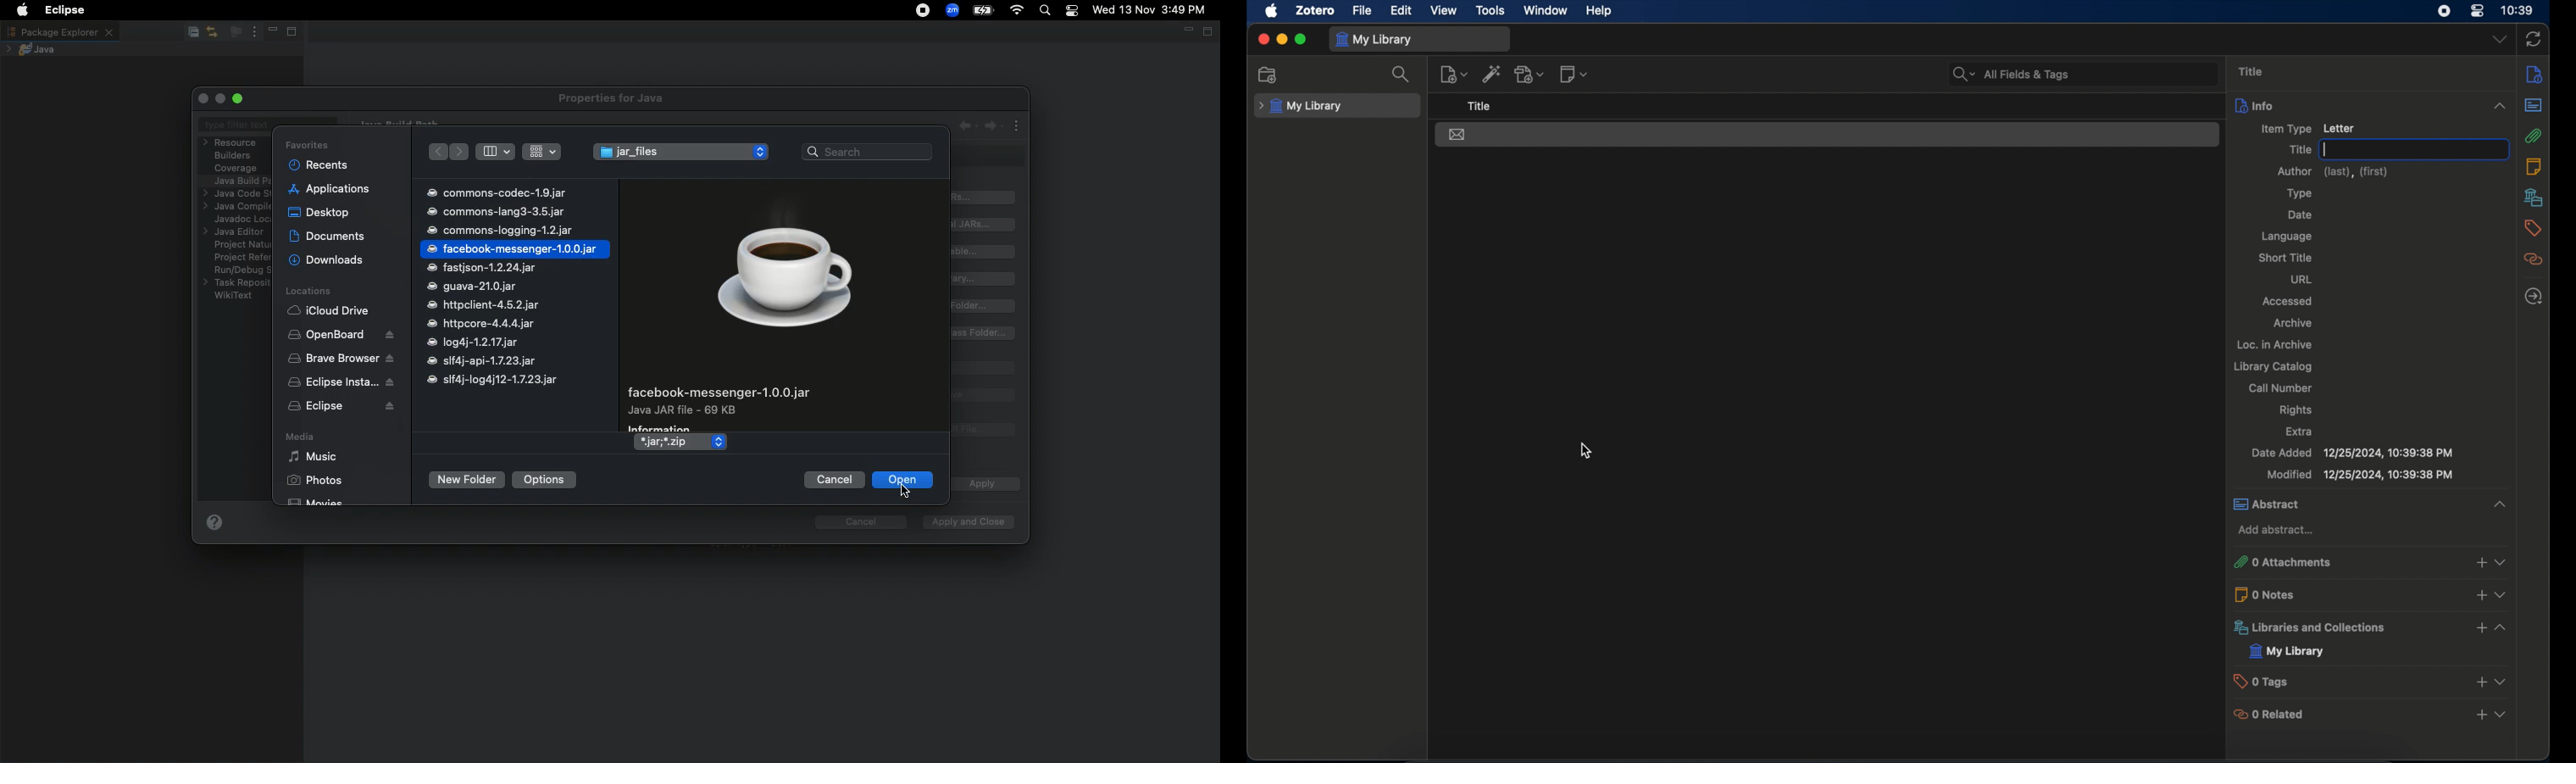 This screenshot has width=2576, height=784. I want to click on attachments, so click(2534, 136).